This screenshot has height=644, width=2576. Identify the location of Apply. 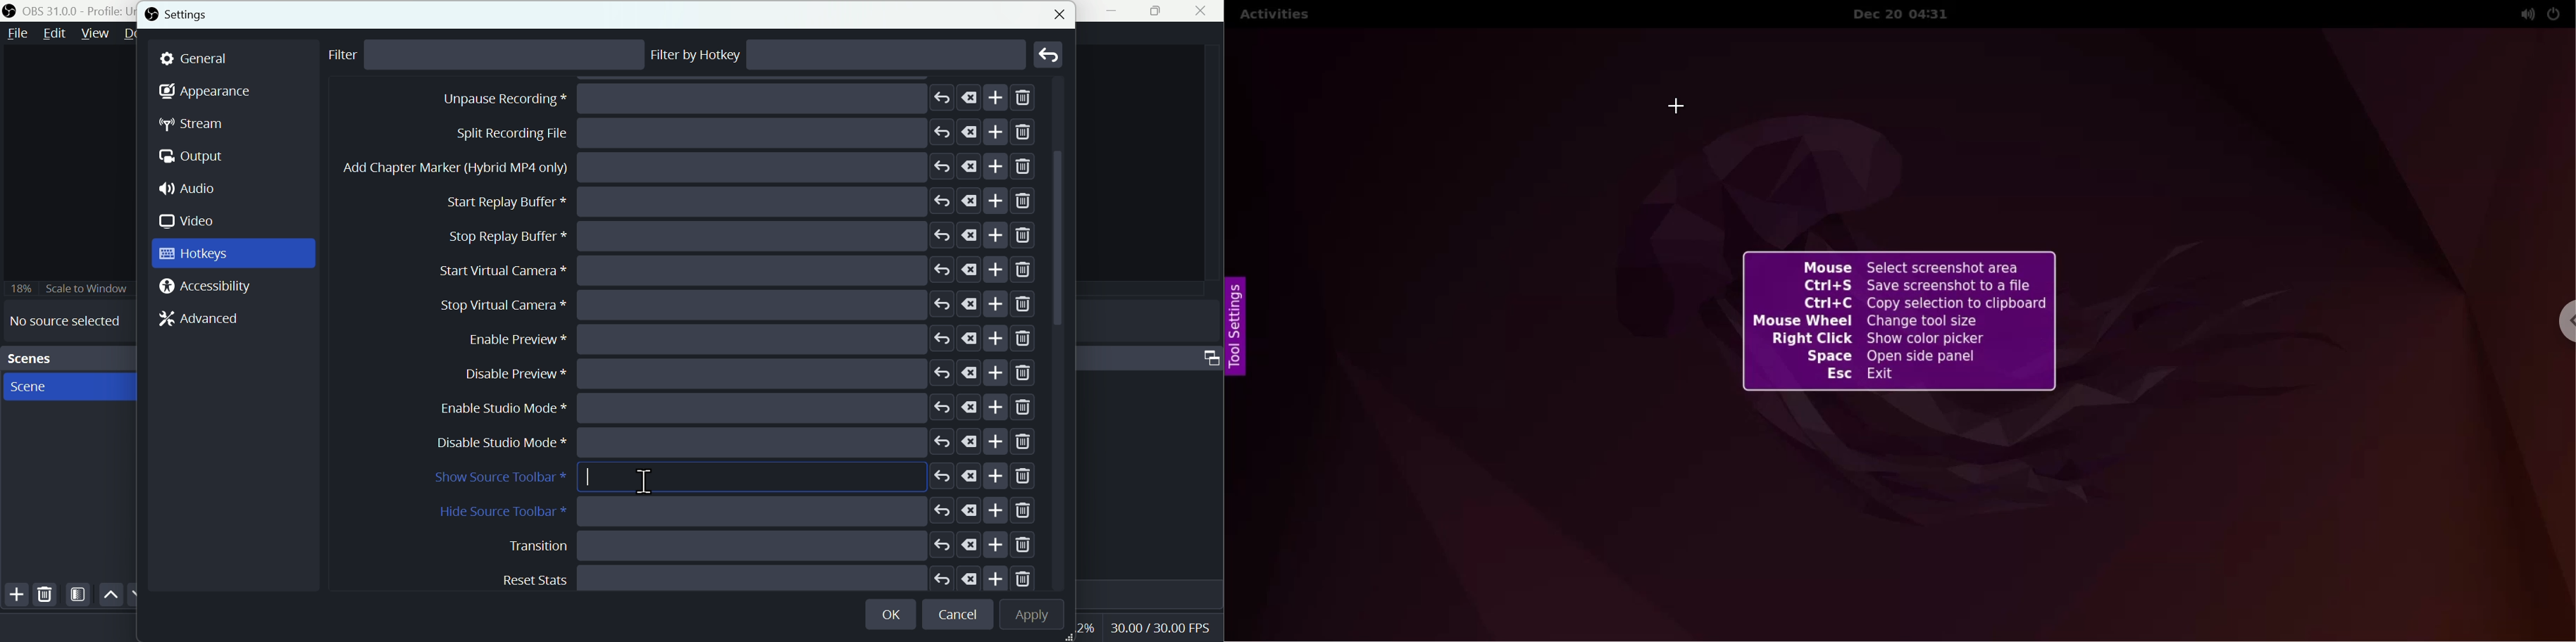
(1029, 615).